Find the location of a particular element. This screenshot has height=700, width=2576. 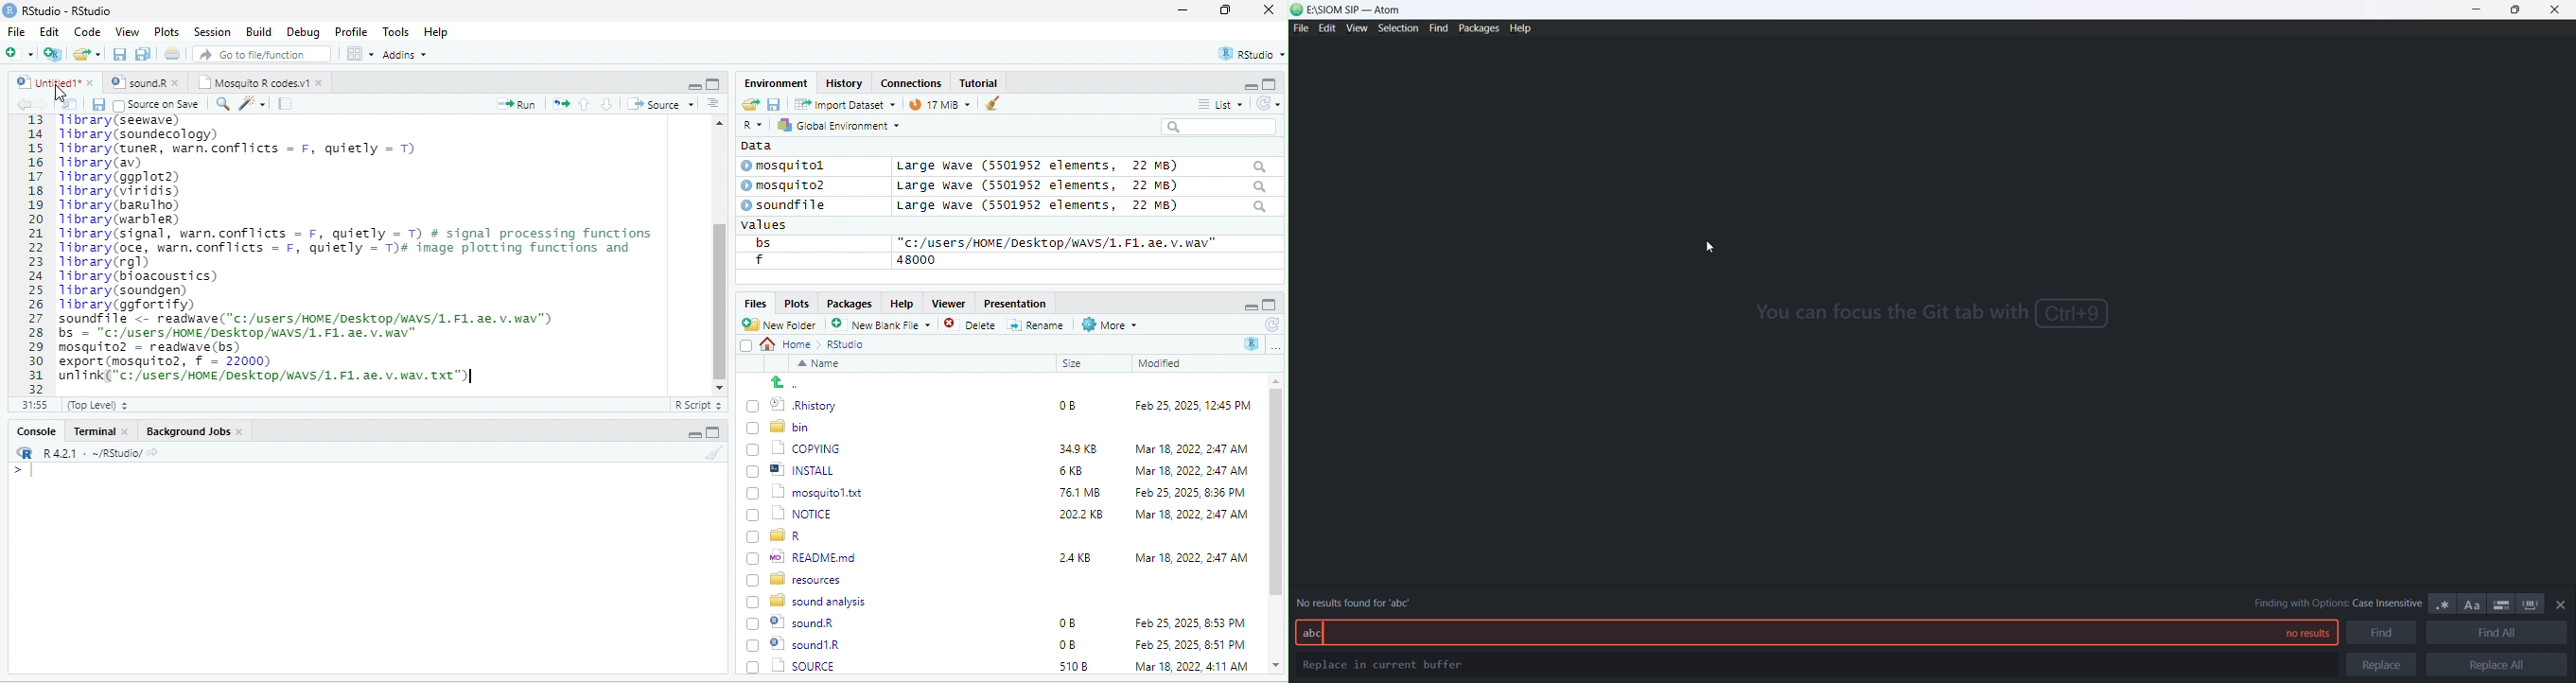

48000 is located at coordinates (917, 259).